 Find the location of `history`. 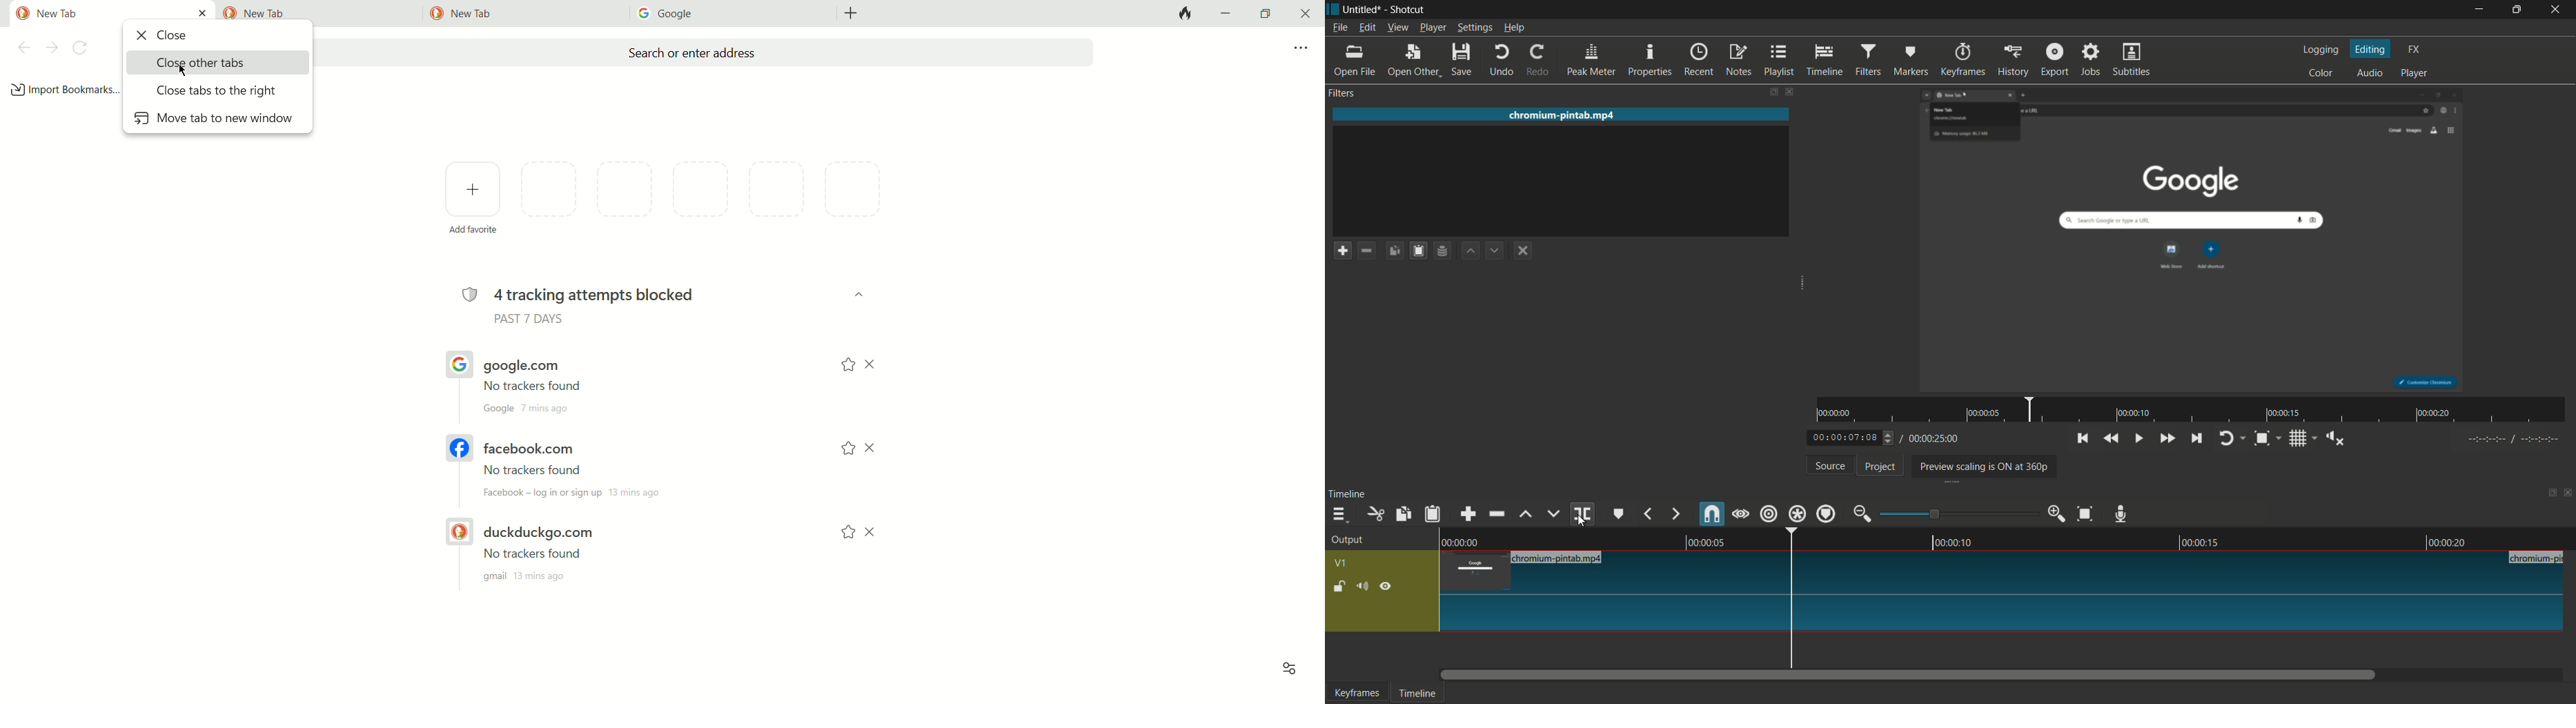

history is located at coordinates (2012, 59).